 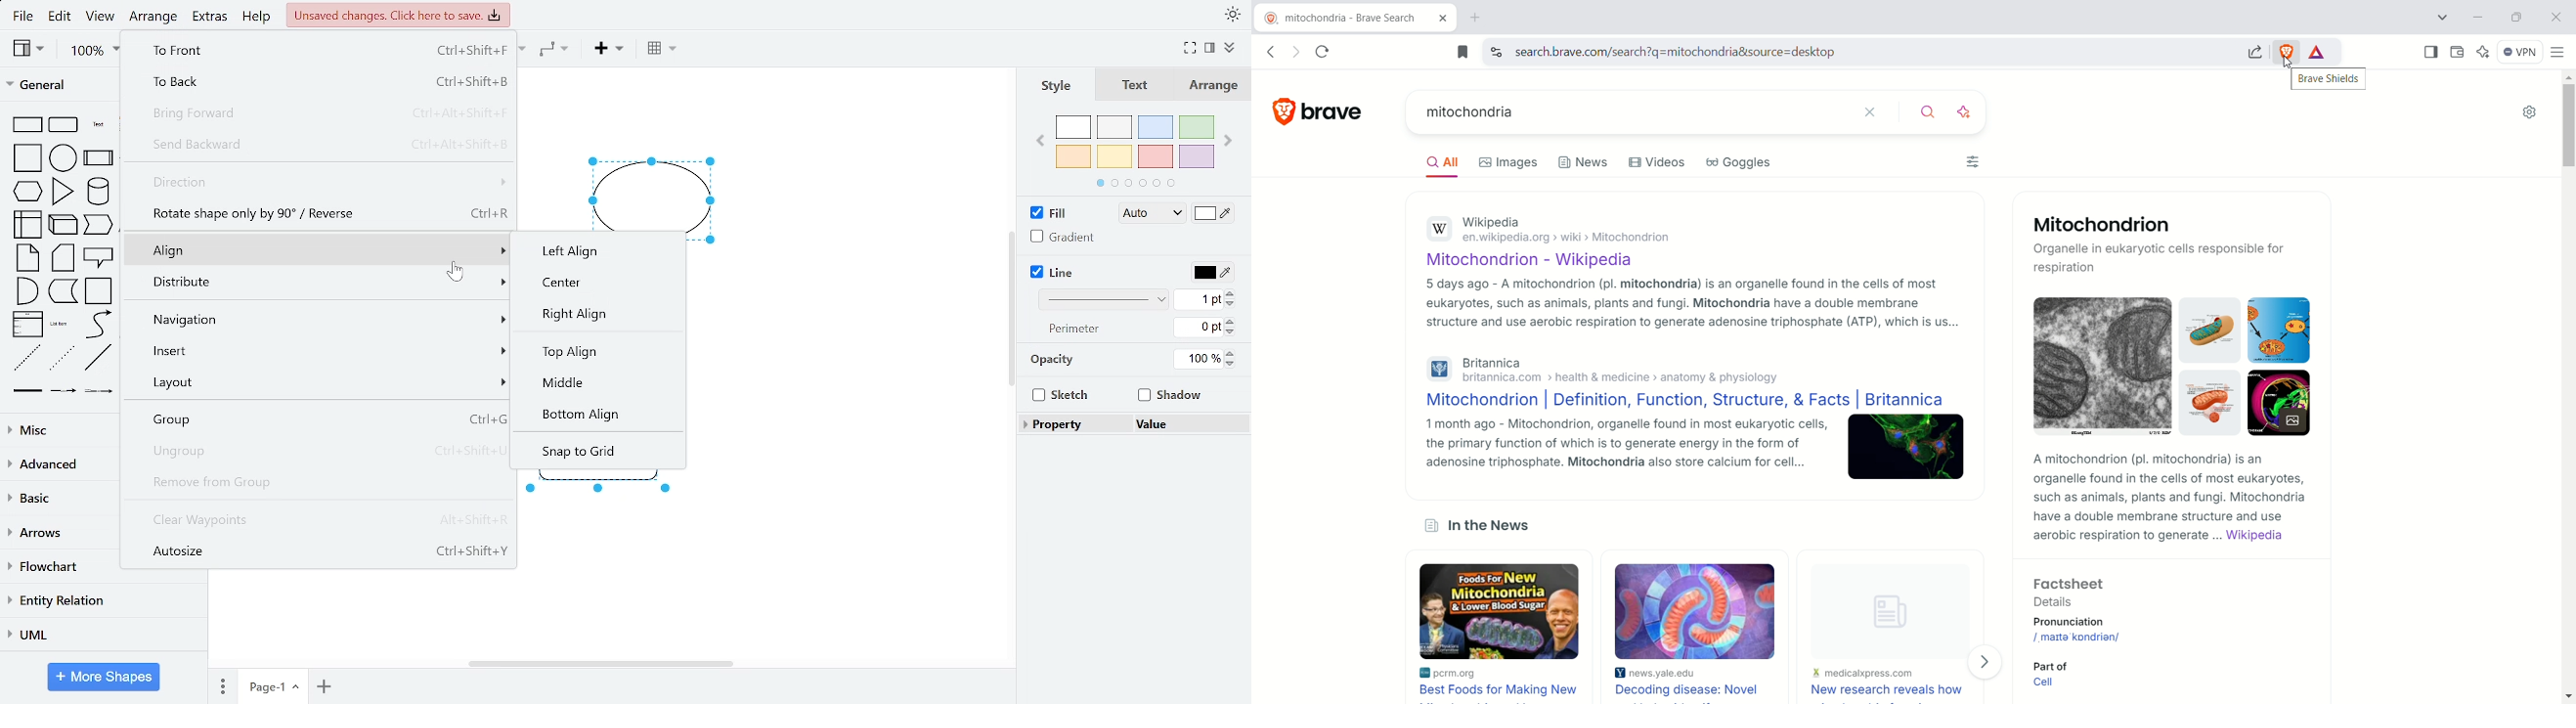 I want to click on flowchart, so click(x=60, y=568).